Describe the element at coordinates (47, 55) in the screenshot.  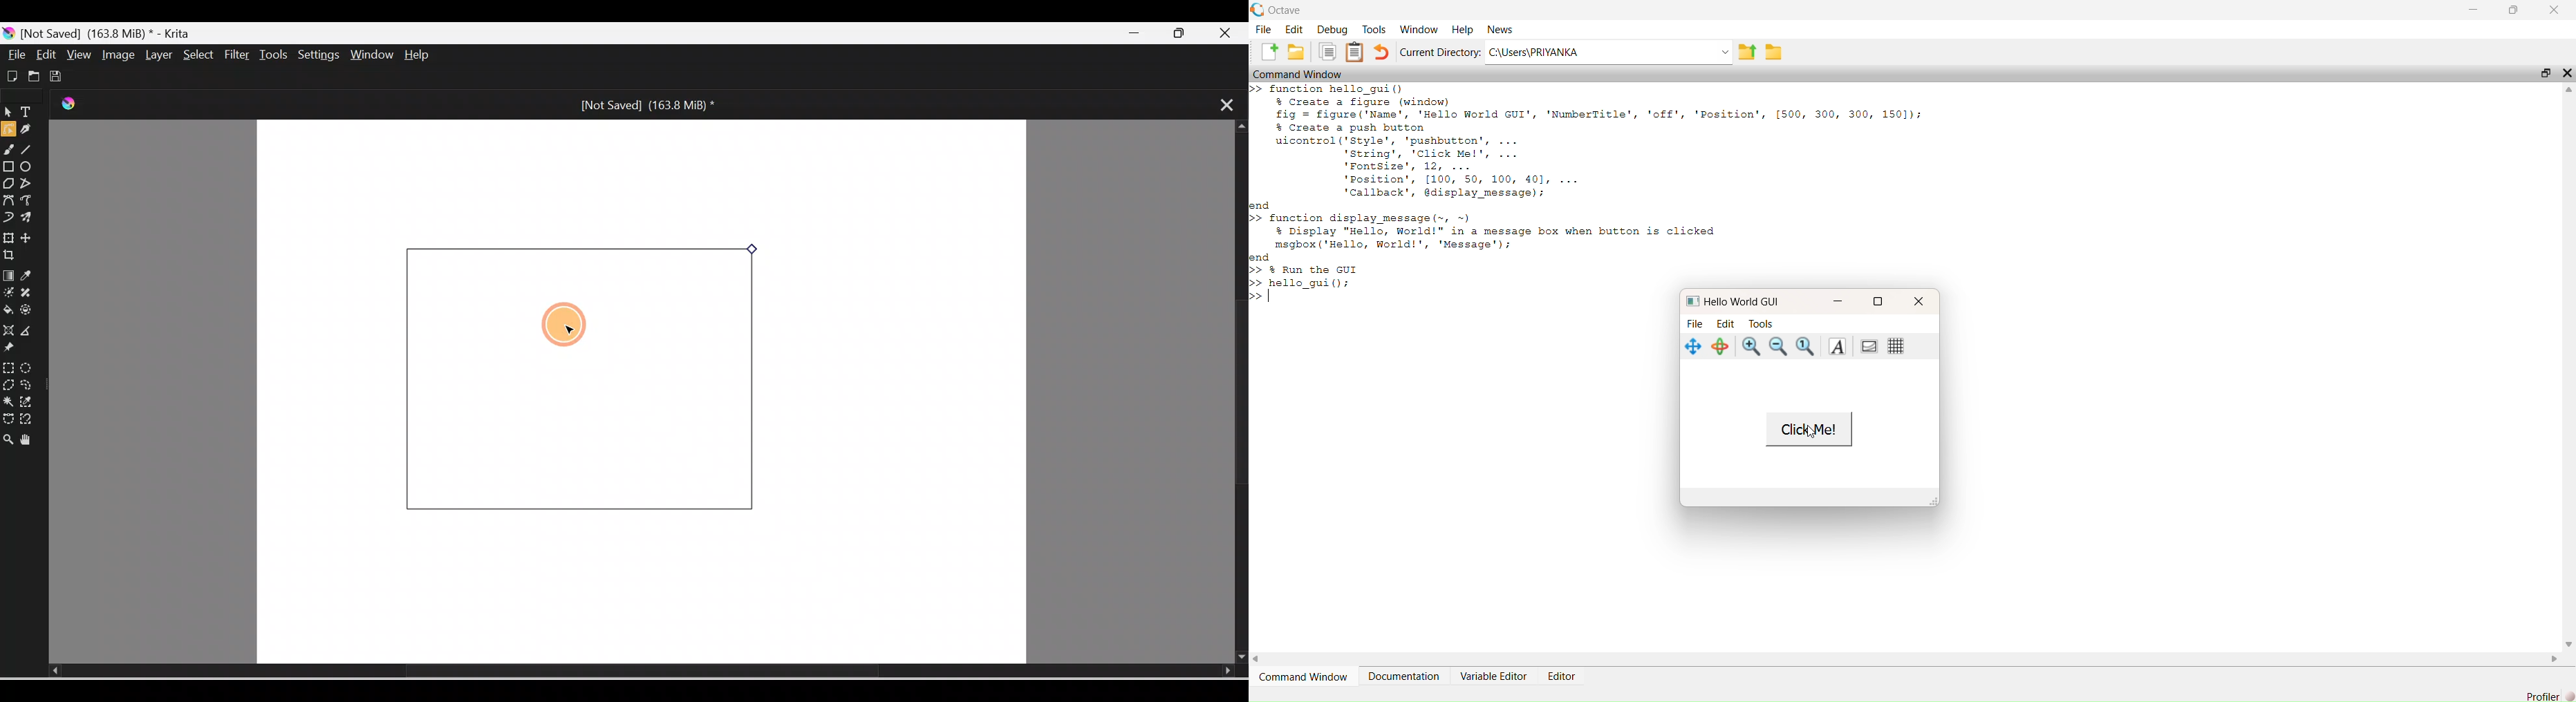
I see `Edit` at that location.